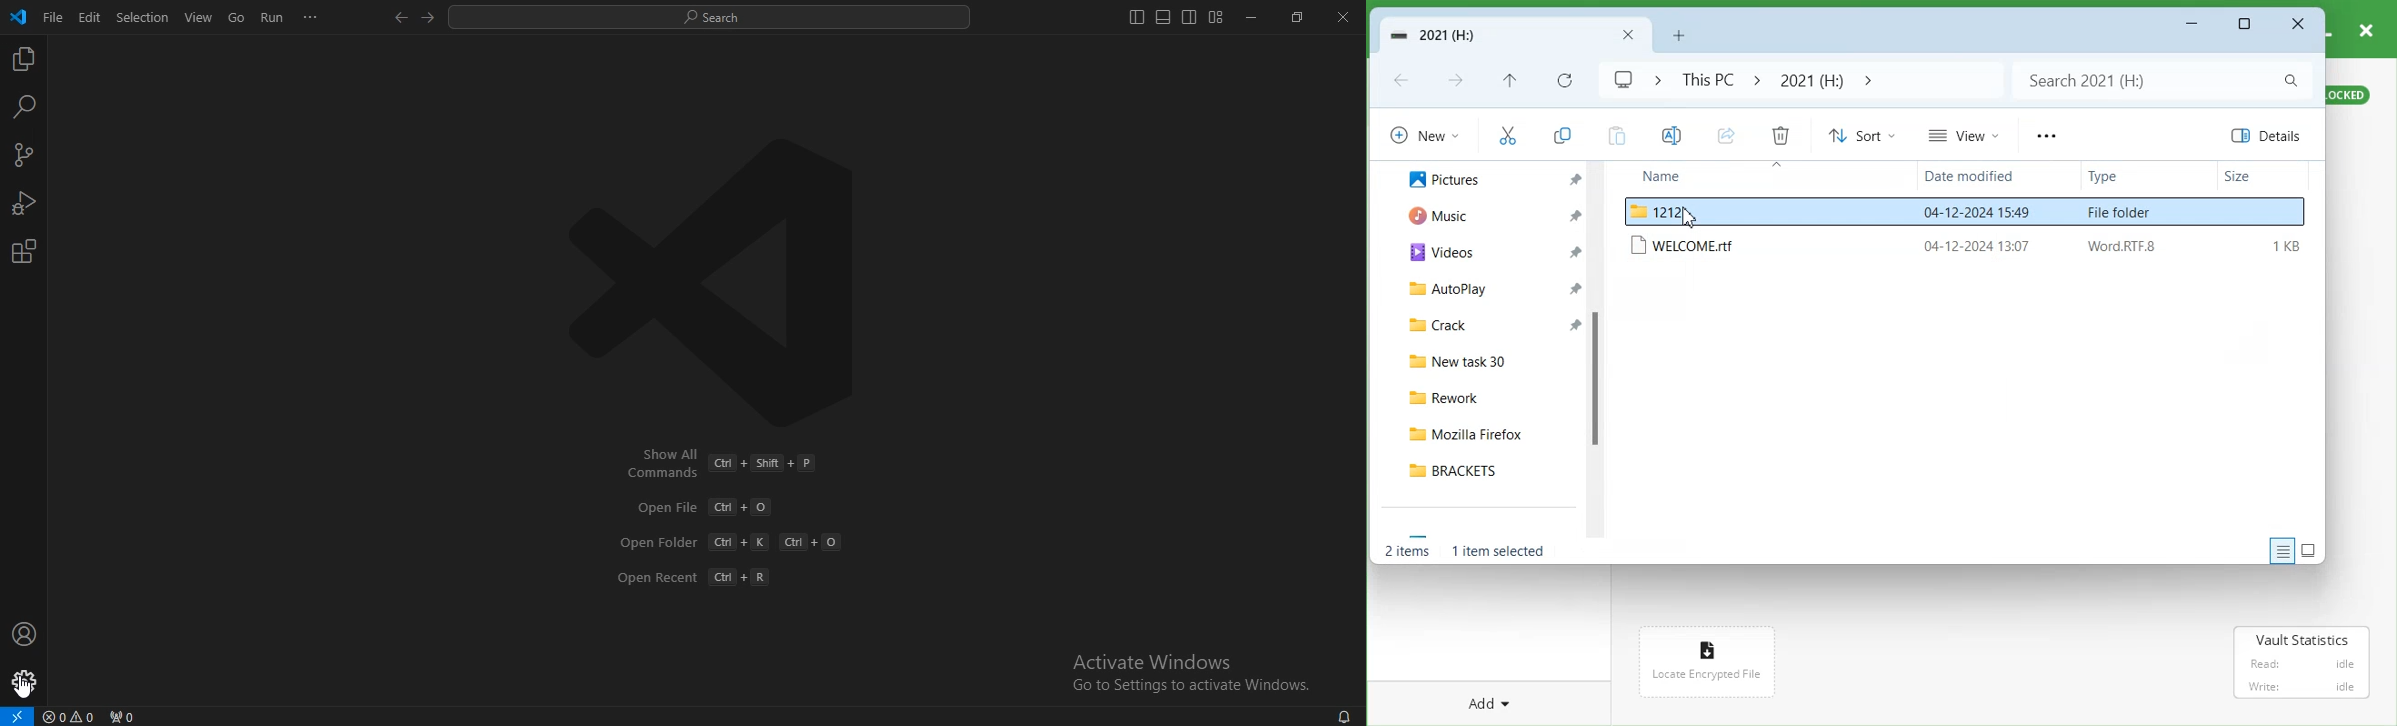 This screenshot has width=2408, height=728. Describe the element at coordinates (1966, 210) in the screenshot. I see `file folder` at that location.